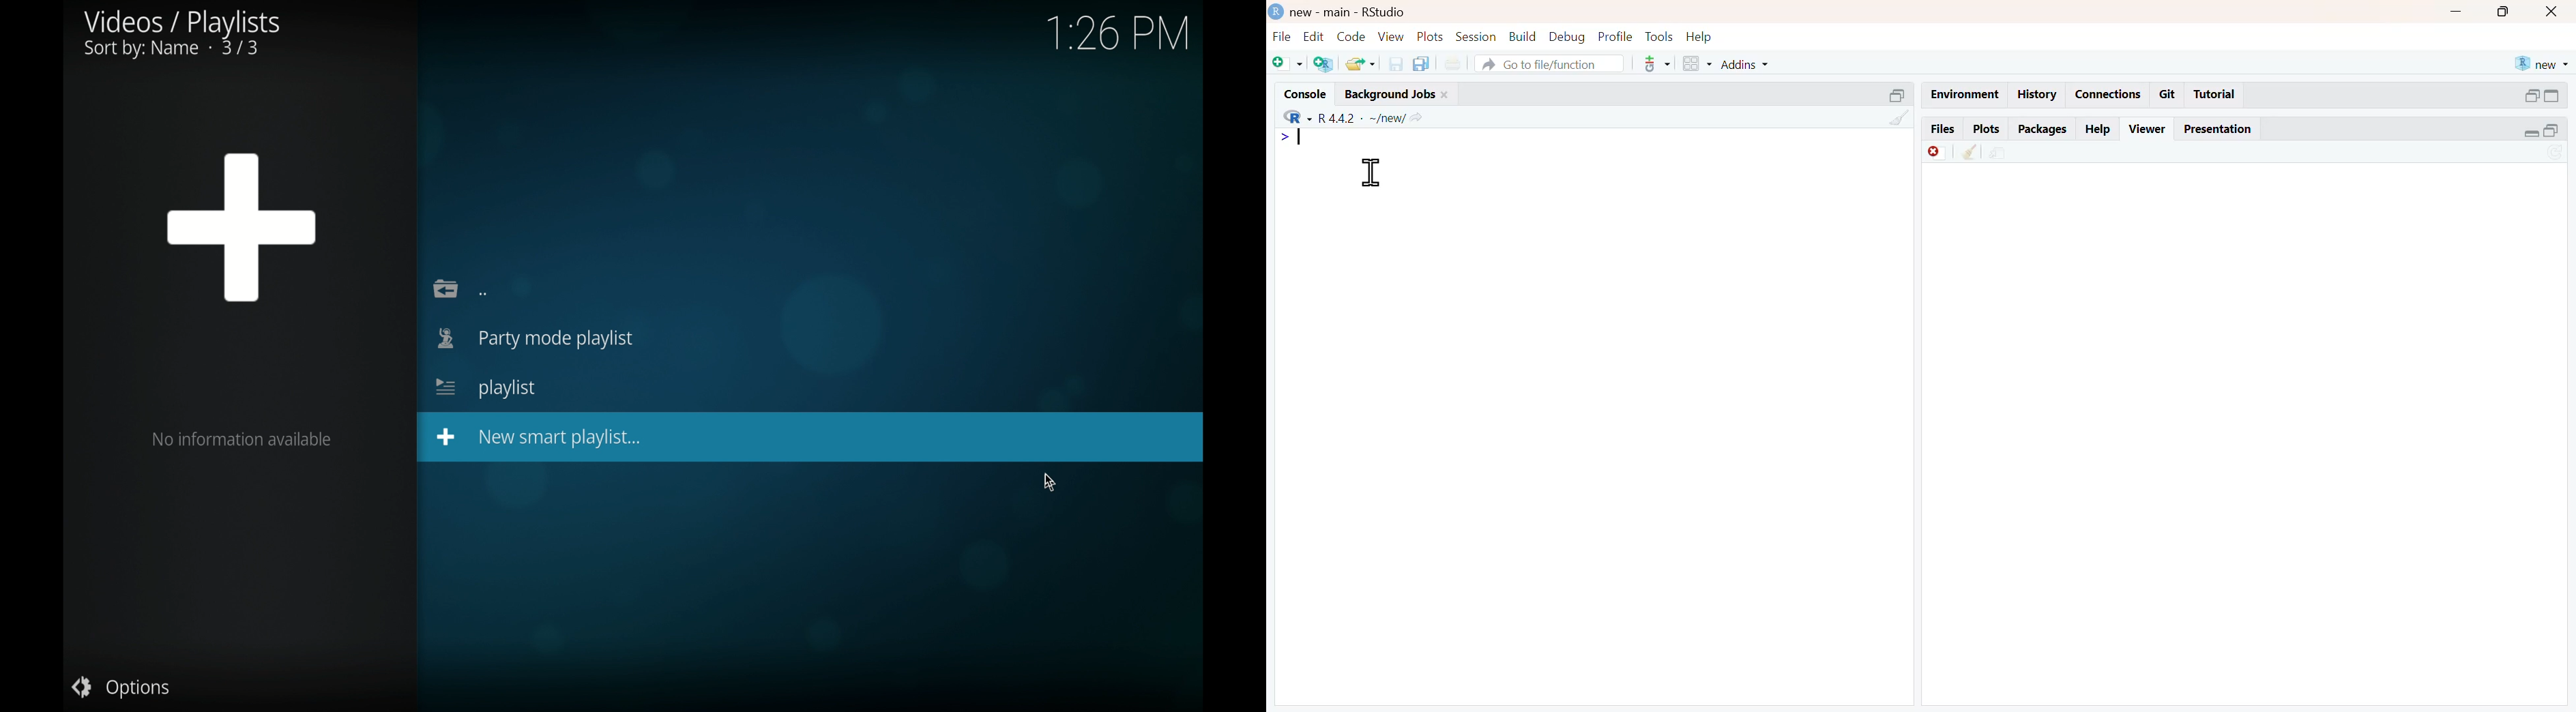  Describe the element at coordinates (120, 687) in the screenshot. I see `options` at that location.